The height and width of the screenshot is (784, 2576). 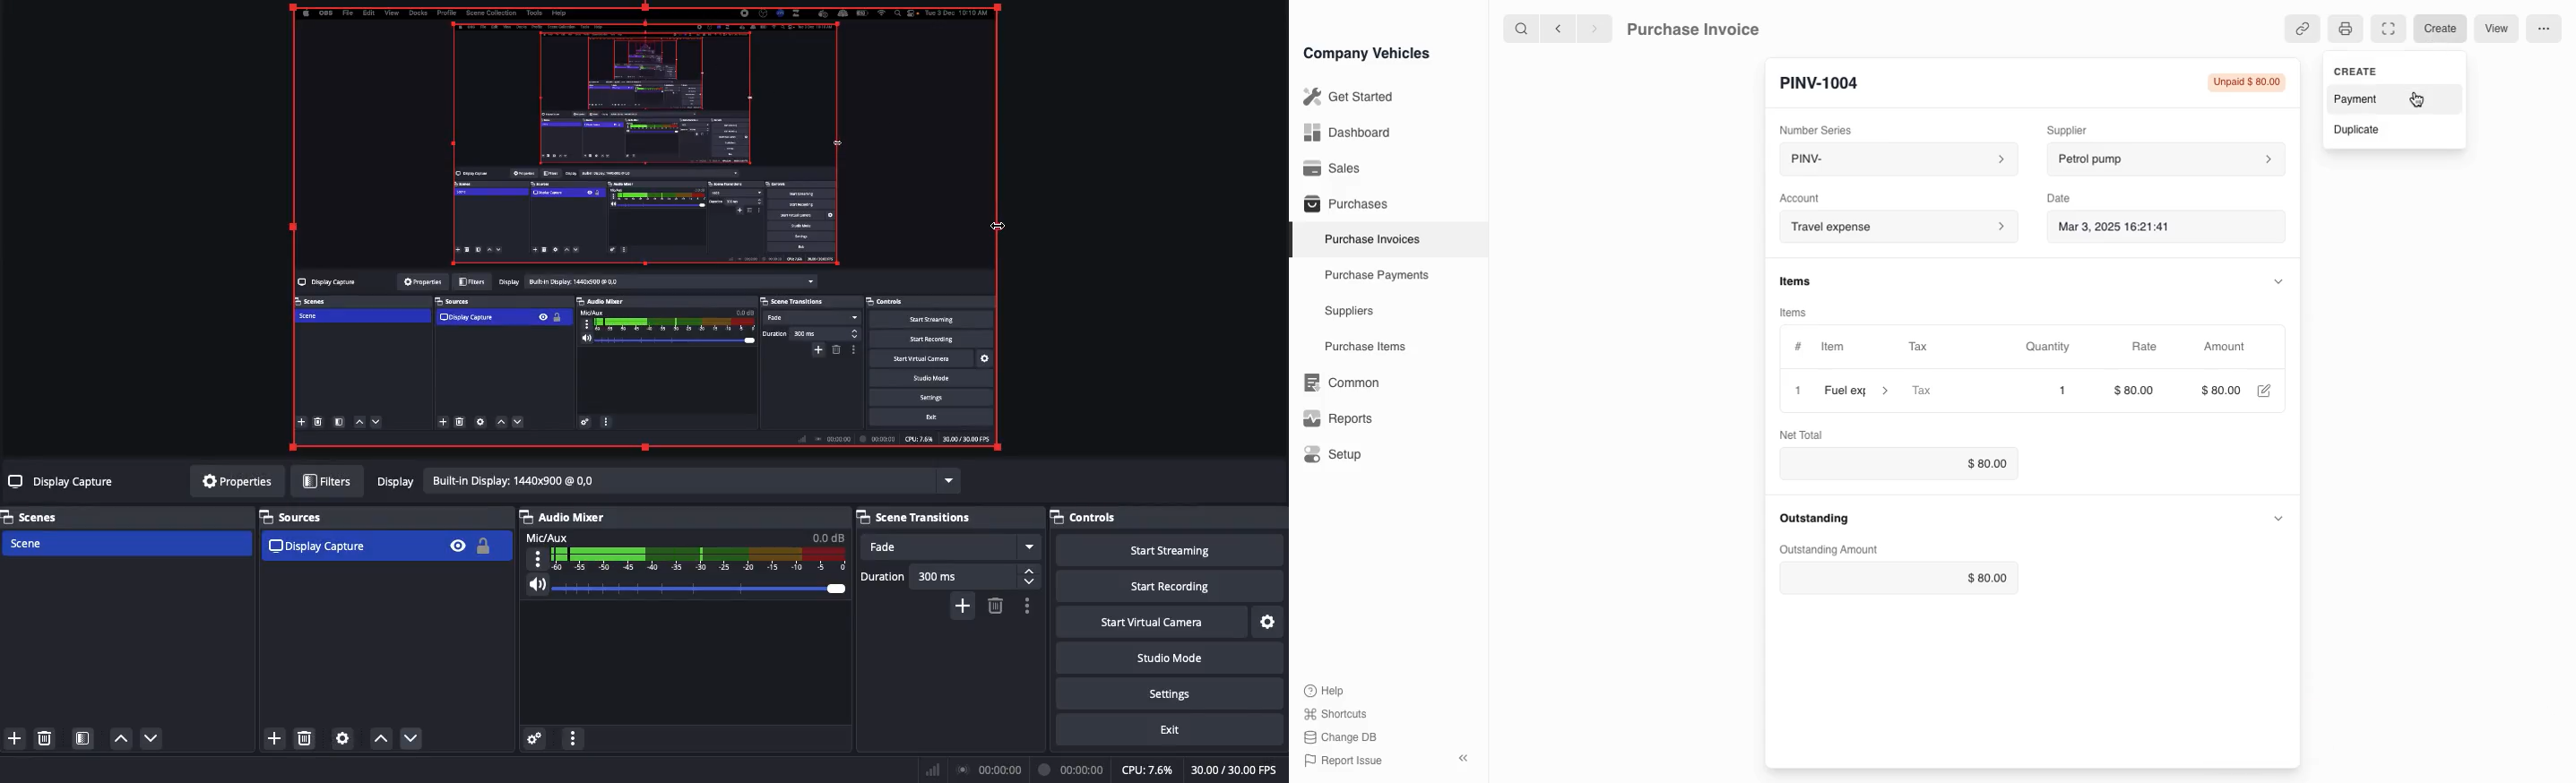 I want to click on 1, so click(x=2050, y=391).